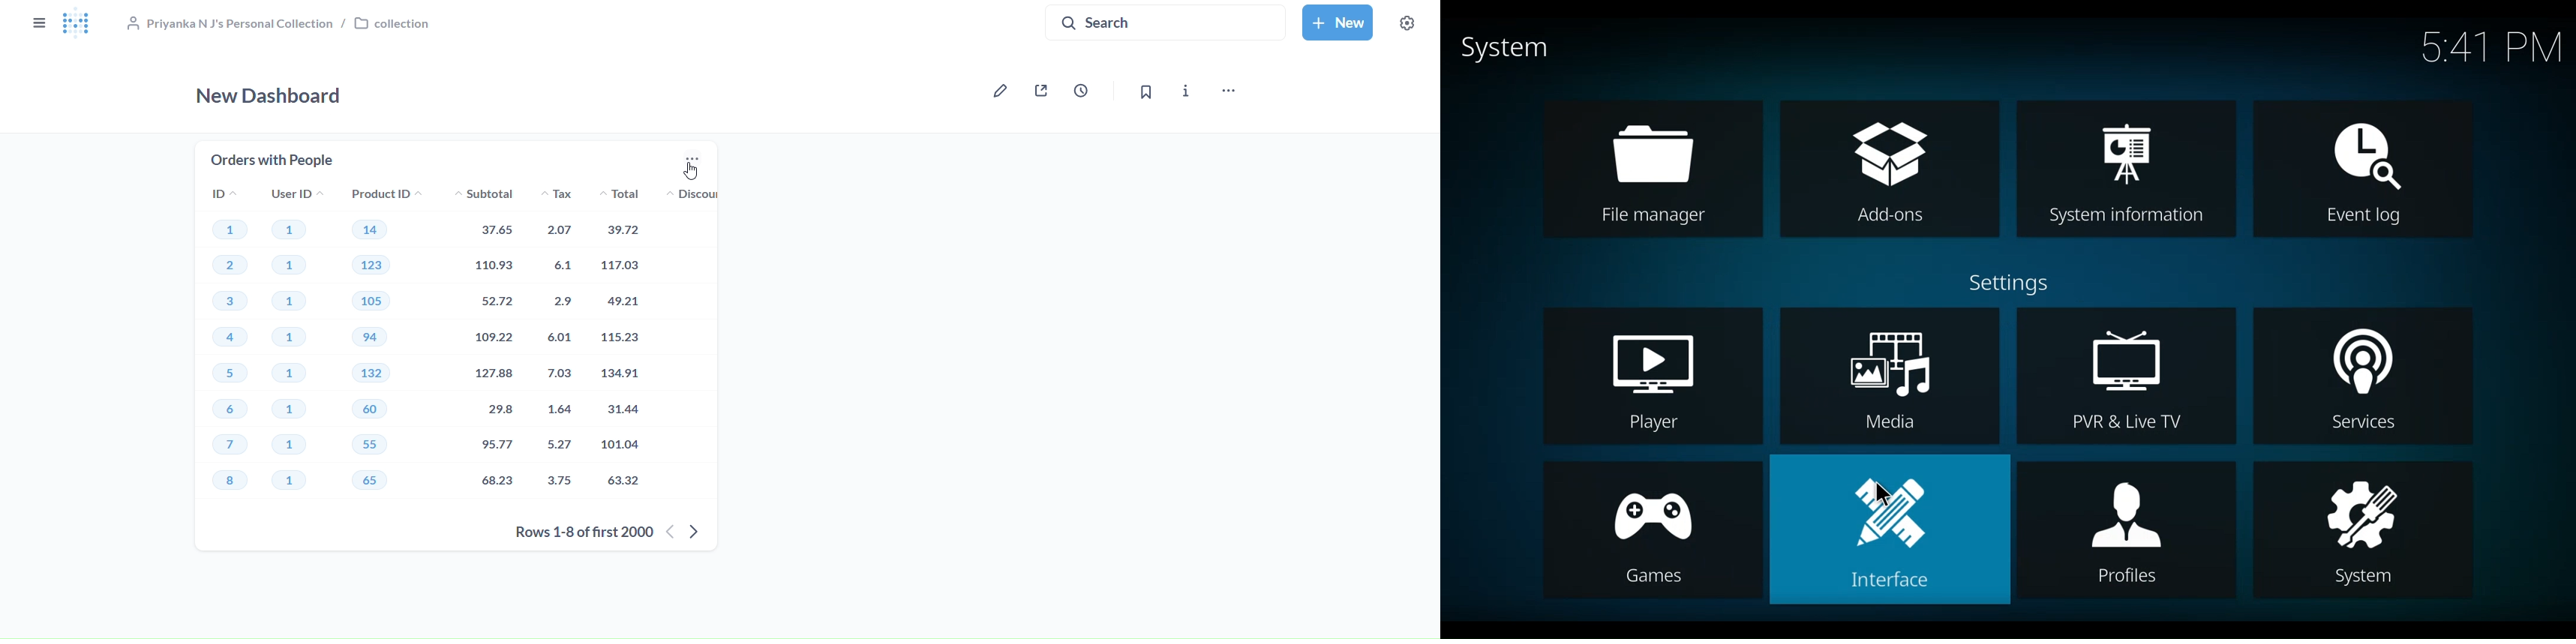  What do you see at coordinates (2363, 376) in the screenshot?
I see `Services` at bounding box center [2363, 376].